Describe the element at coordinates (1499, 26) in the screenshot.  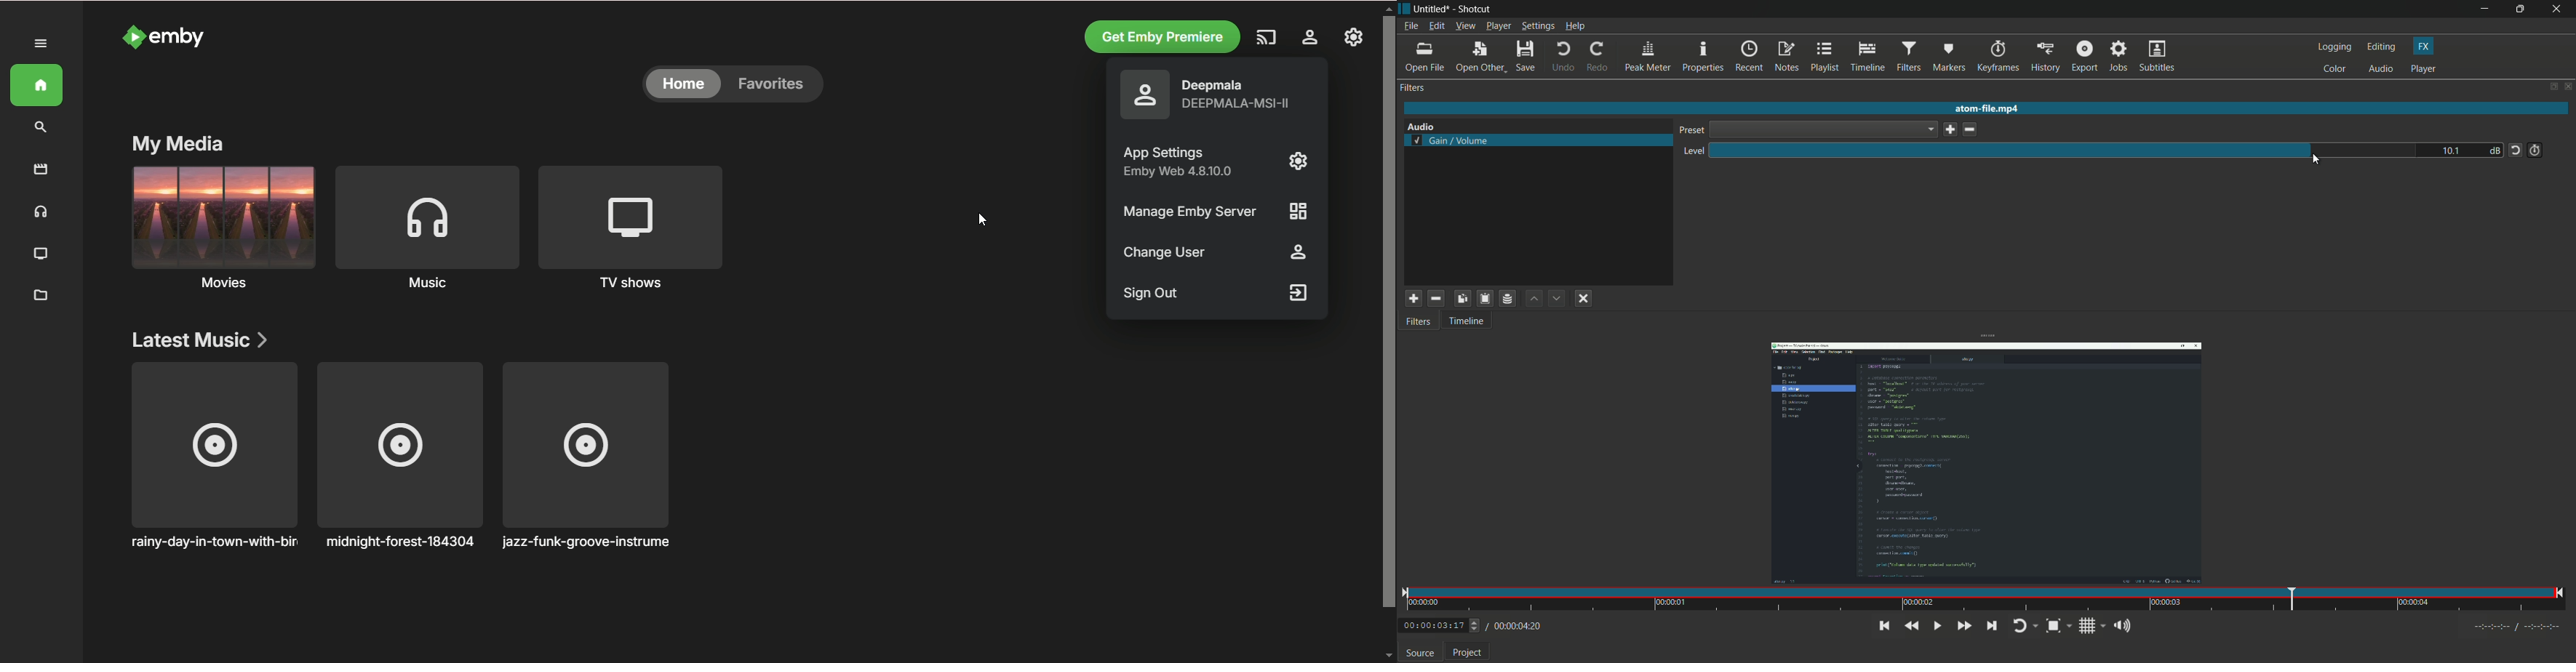
I see `player menu` at that location.